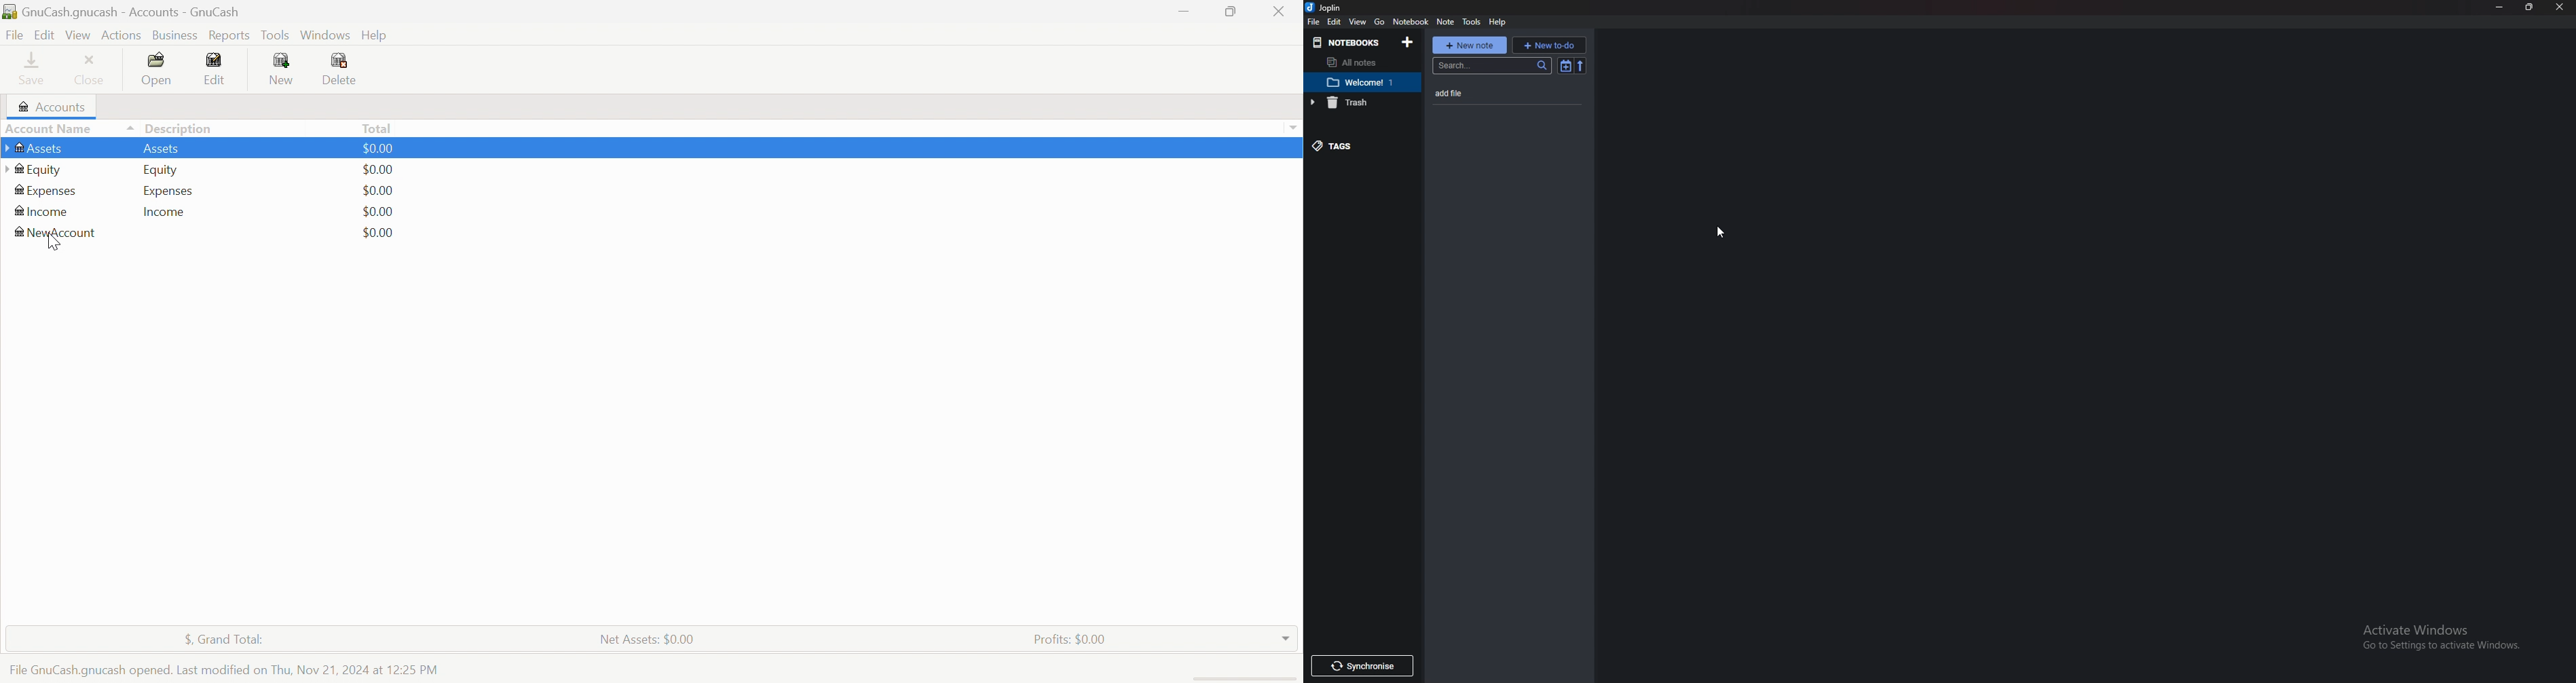 The height and width of the screenshot is (700, 2576). Describe the element at coordinates (1410, 41) in the screenshot. I see `Add notebooks` at that location.